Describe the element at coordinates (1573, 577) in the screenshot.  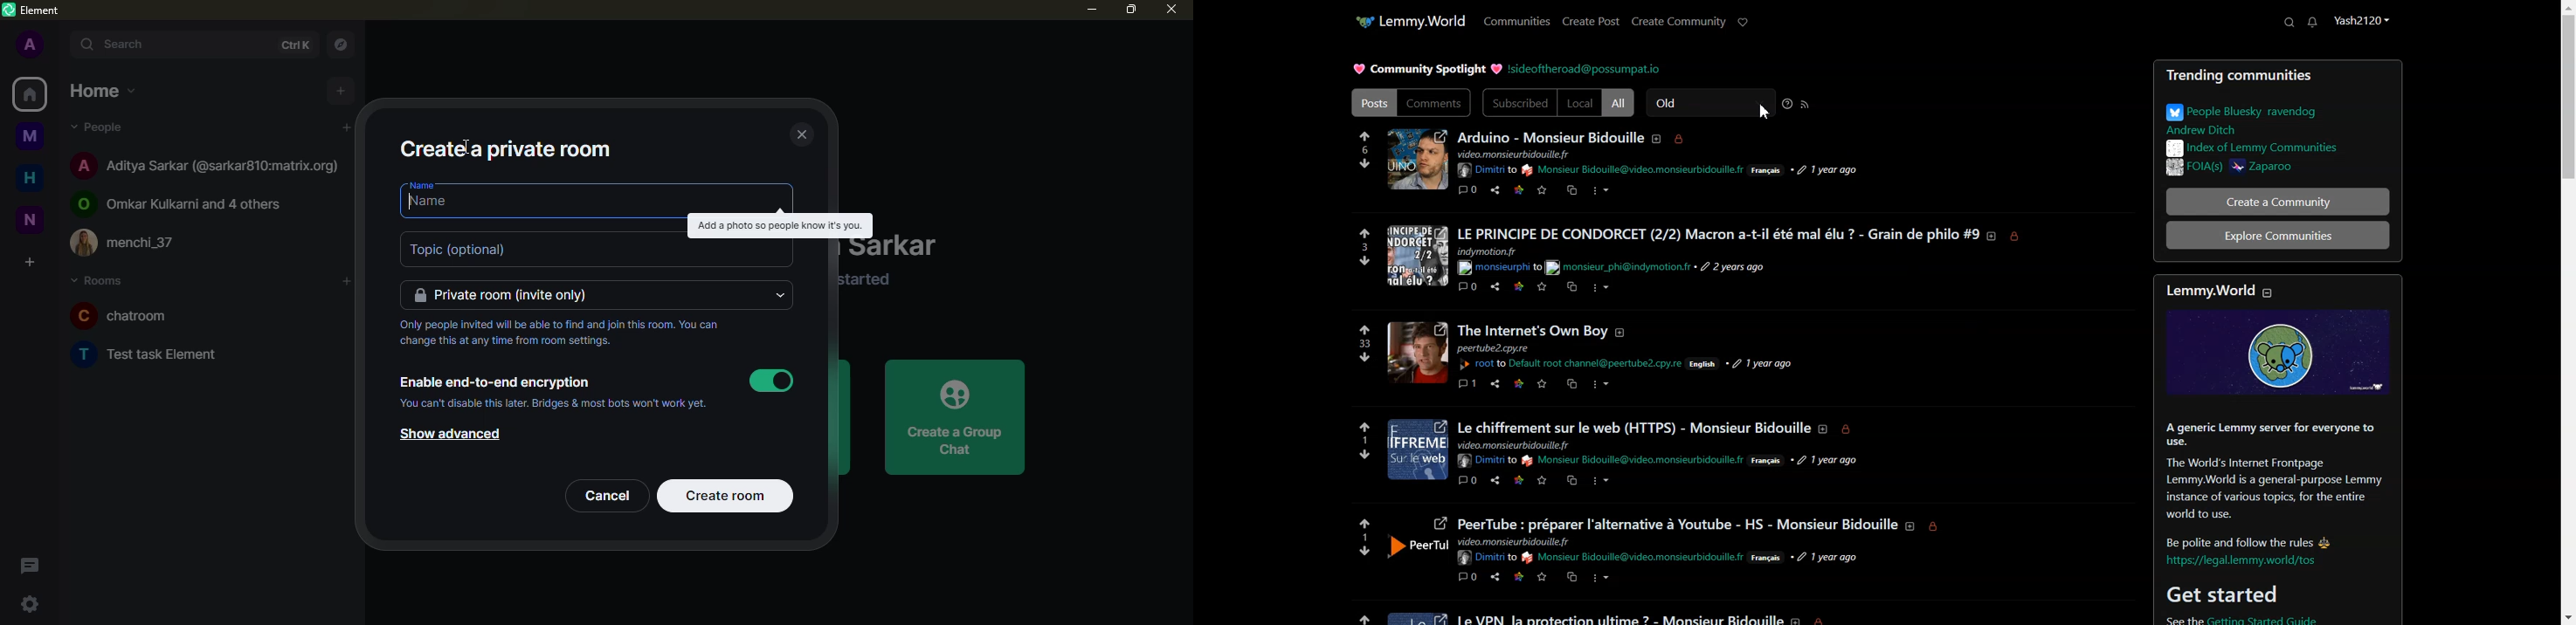
I see `copy` at that location.